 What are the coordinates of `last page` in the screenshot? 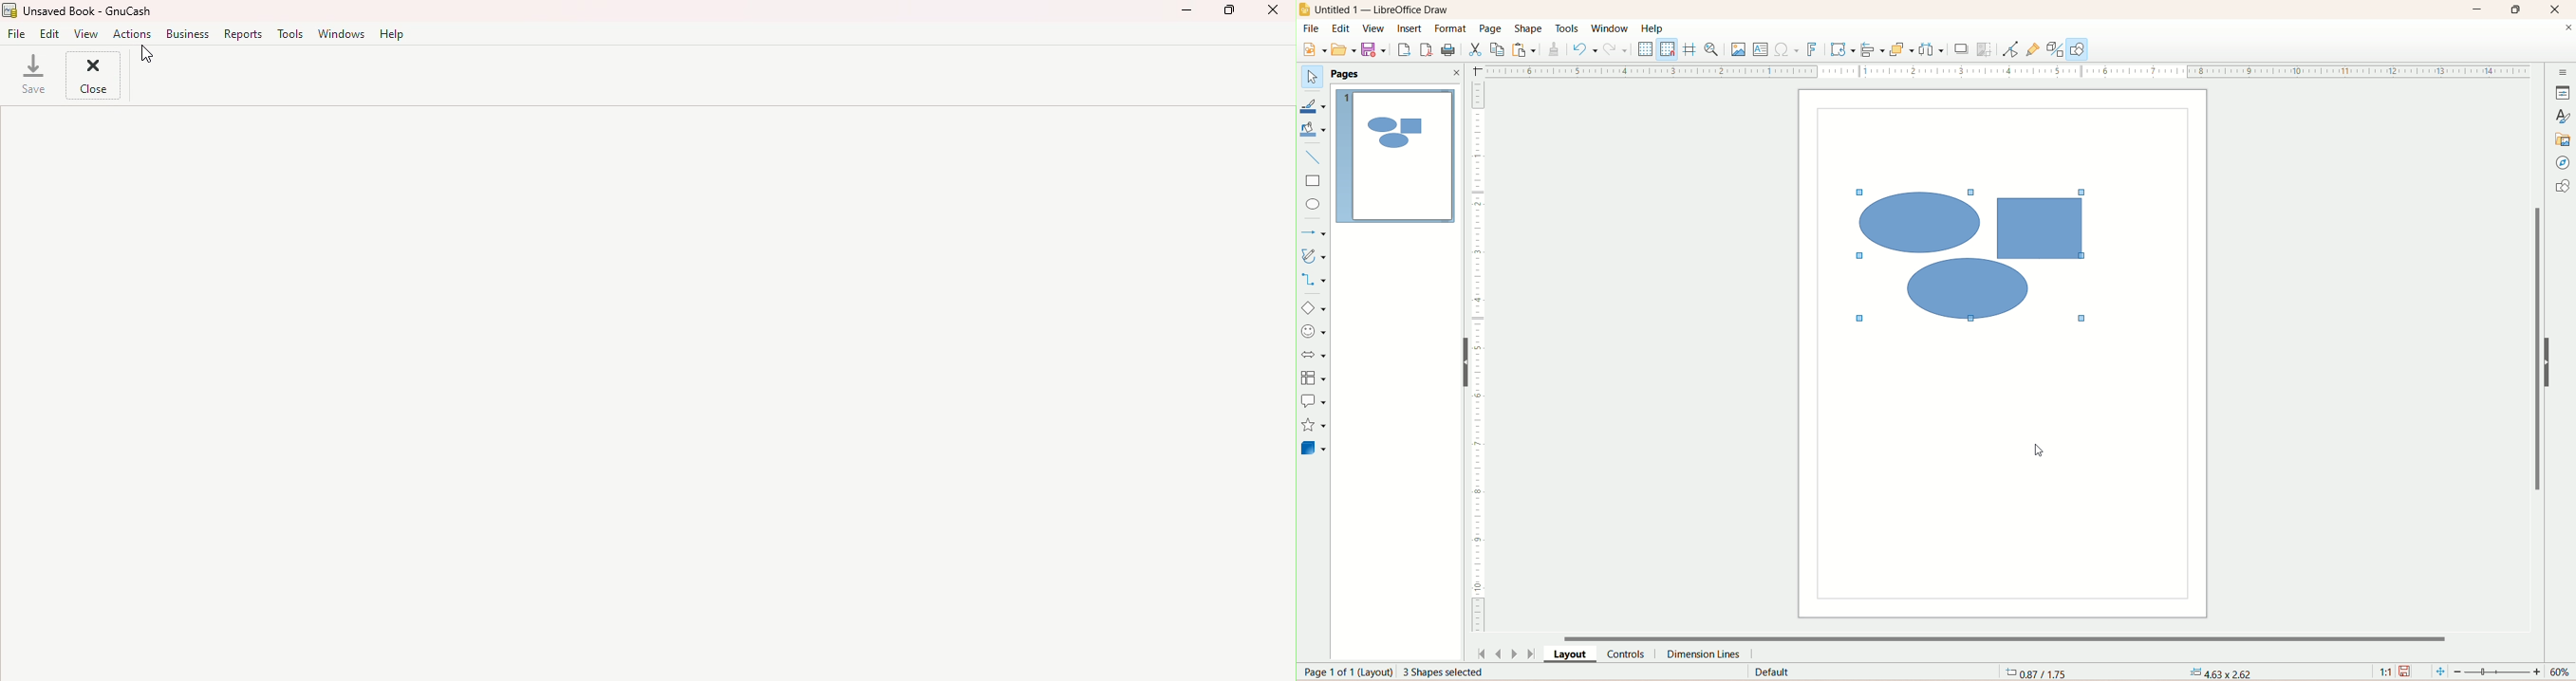 It's located at (1535, 653).